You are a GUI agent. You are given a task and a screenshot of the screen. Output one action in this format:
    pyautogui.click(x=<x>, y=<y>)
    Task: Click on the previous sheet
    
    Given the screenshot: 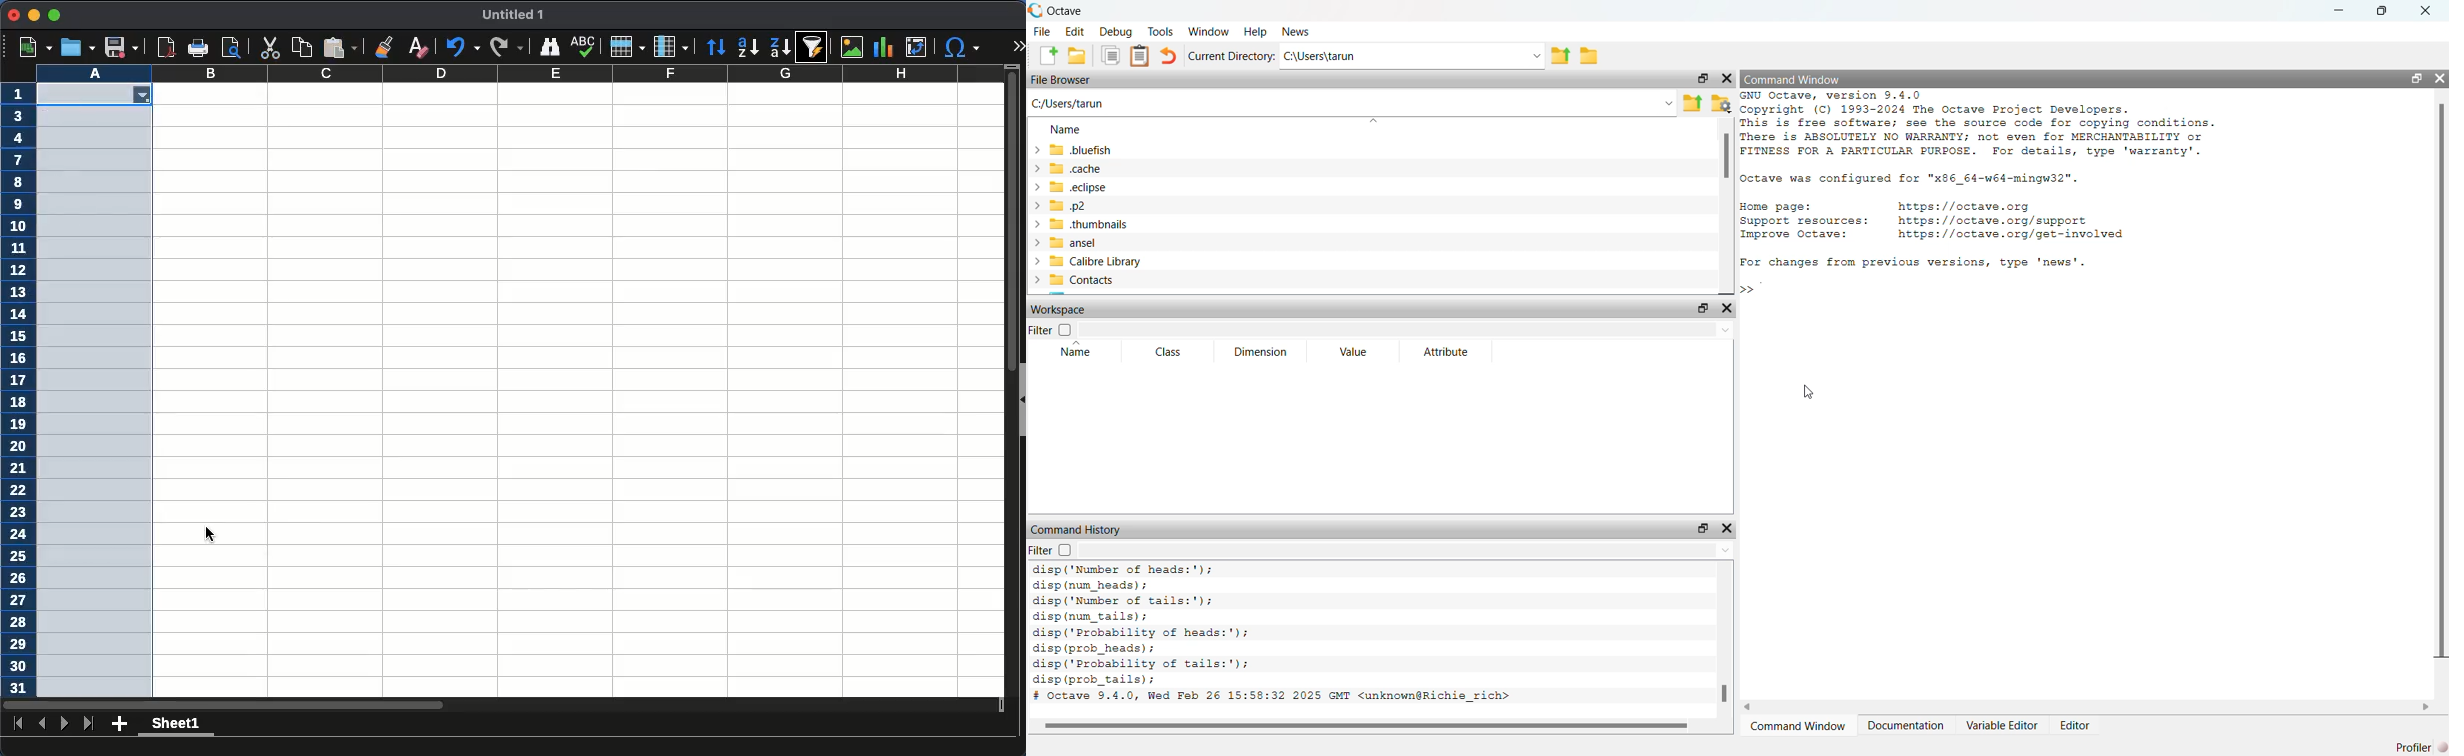 What is the action you would take?
    pyautogui.click(x=44, y=723)
    